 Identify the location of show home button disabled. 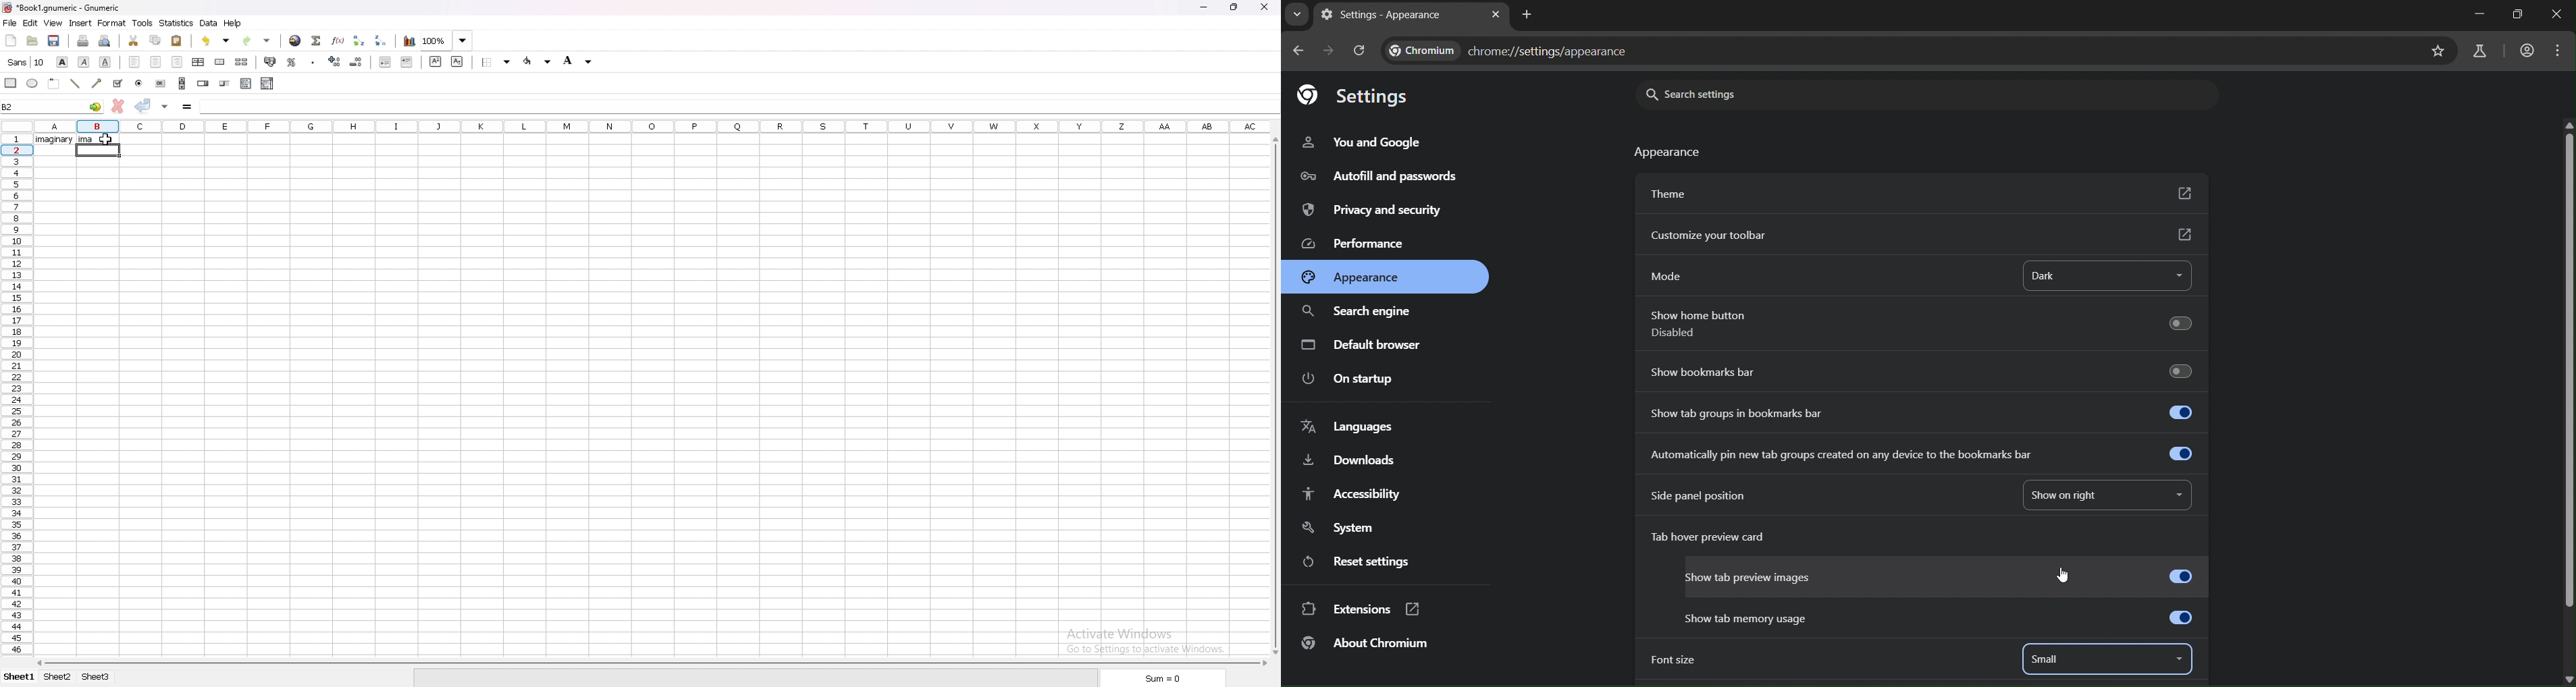
(1926, 326).